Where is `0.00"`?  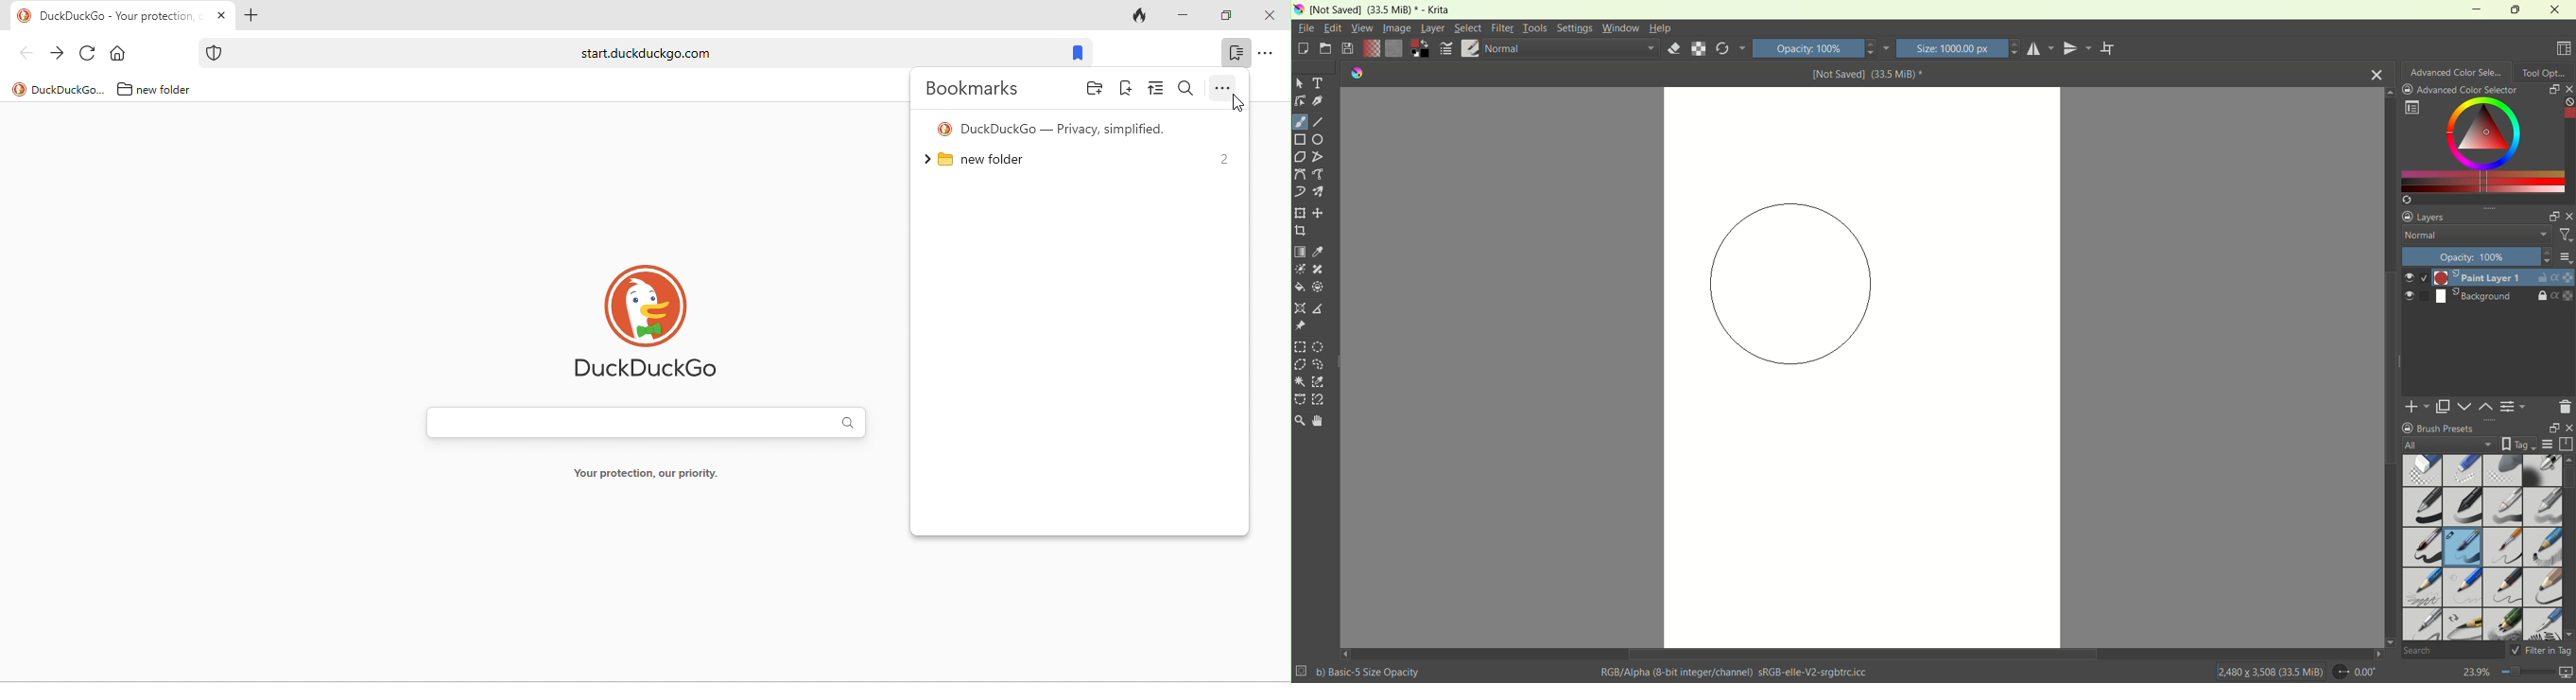
0.00" is located at coordinates (2357, 672).